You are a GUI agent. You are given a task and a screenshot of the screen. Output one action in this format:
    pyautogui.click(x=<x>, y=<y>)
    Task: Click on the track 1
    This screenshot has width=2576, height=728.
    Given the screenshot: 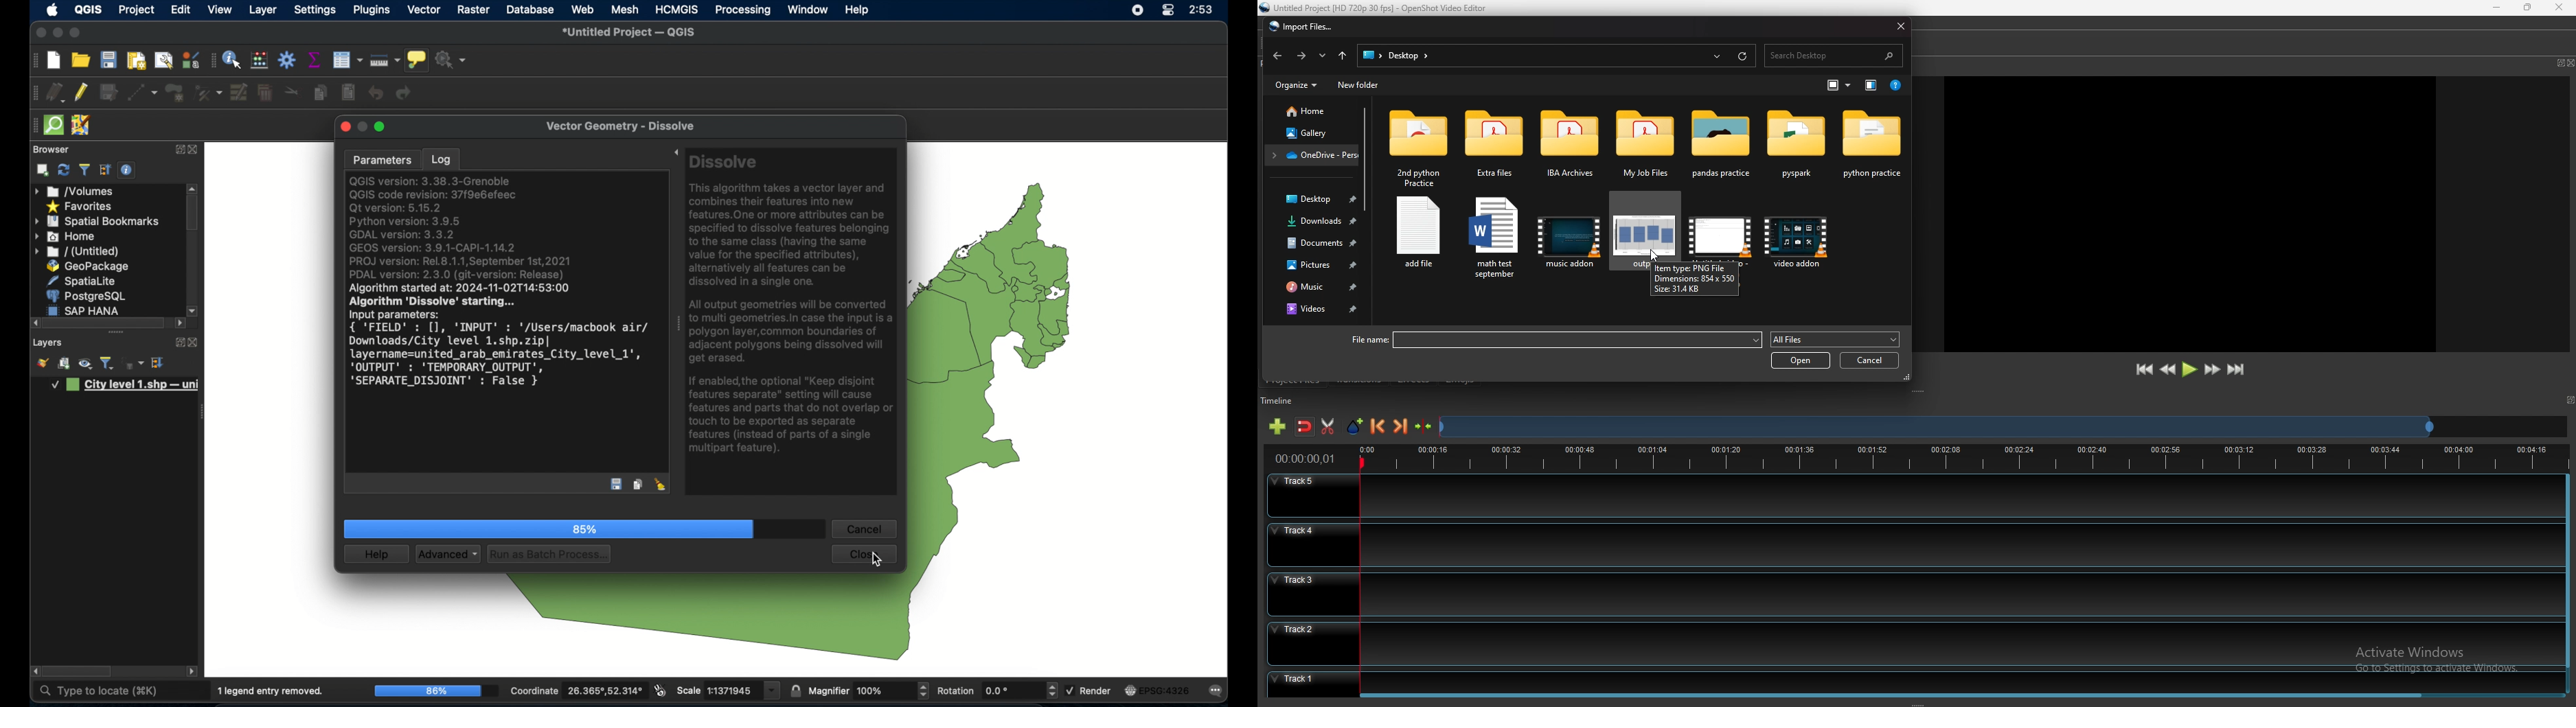 What is the action you would take?
    pyautogui.click(x=1908, y=680)
    